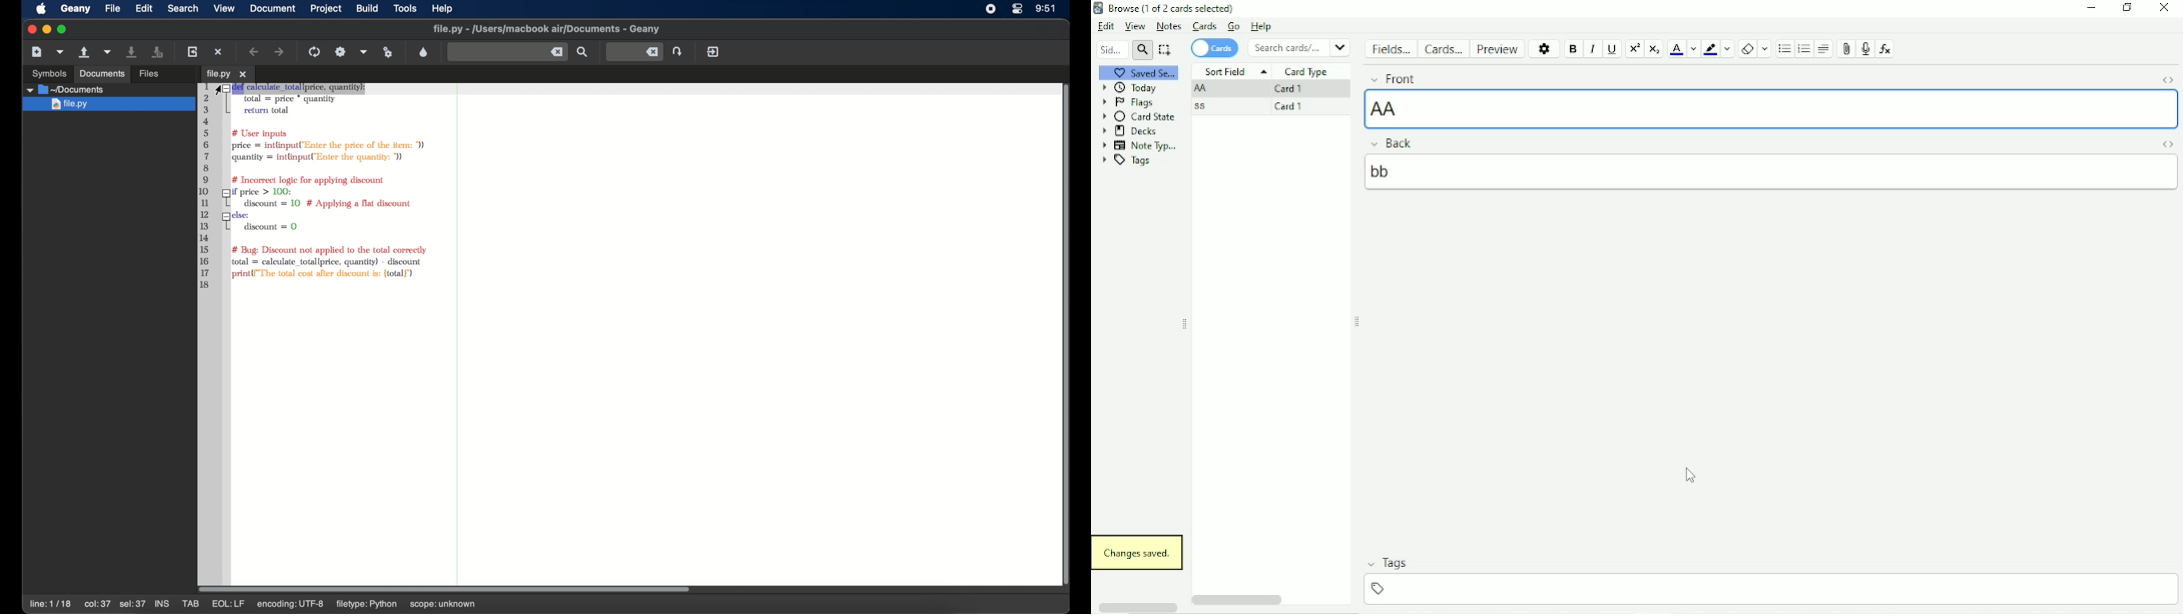 This screenshot has height=616, width=2184. What do you see at coordinates (424, 52) in the screenshot?
I see `color chooser dialog` at bounding box center [424, 52].